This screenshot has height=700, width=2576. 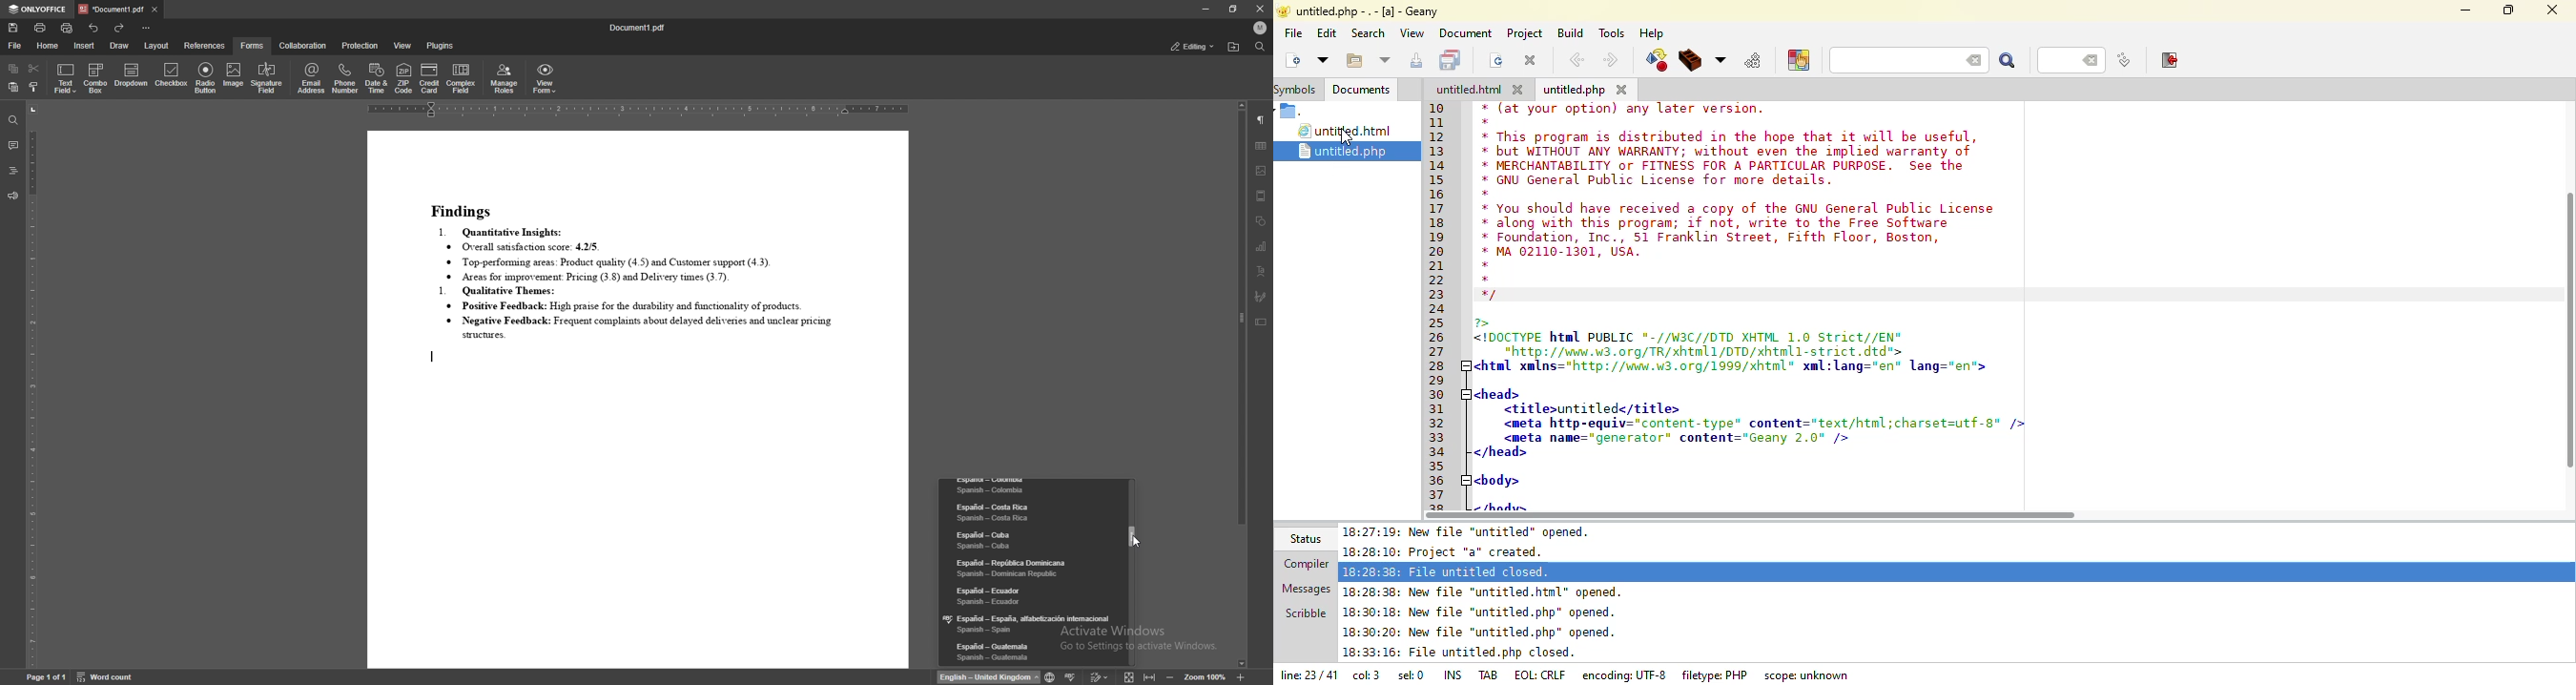 What do you see at coordinates (1525, 33) in the screenshot?
I see `project` at bounding box center [1525, 33].